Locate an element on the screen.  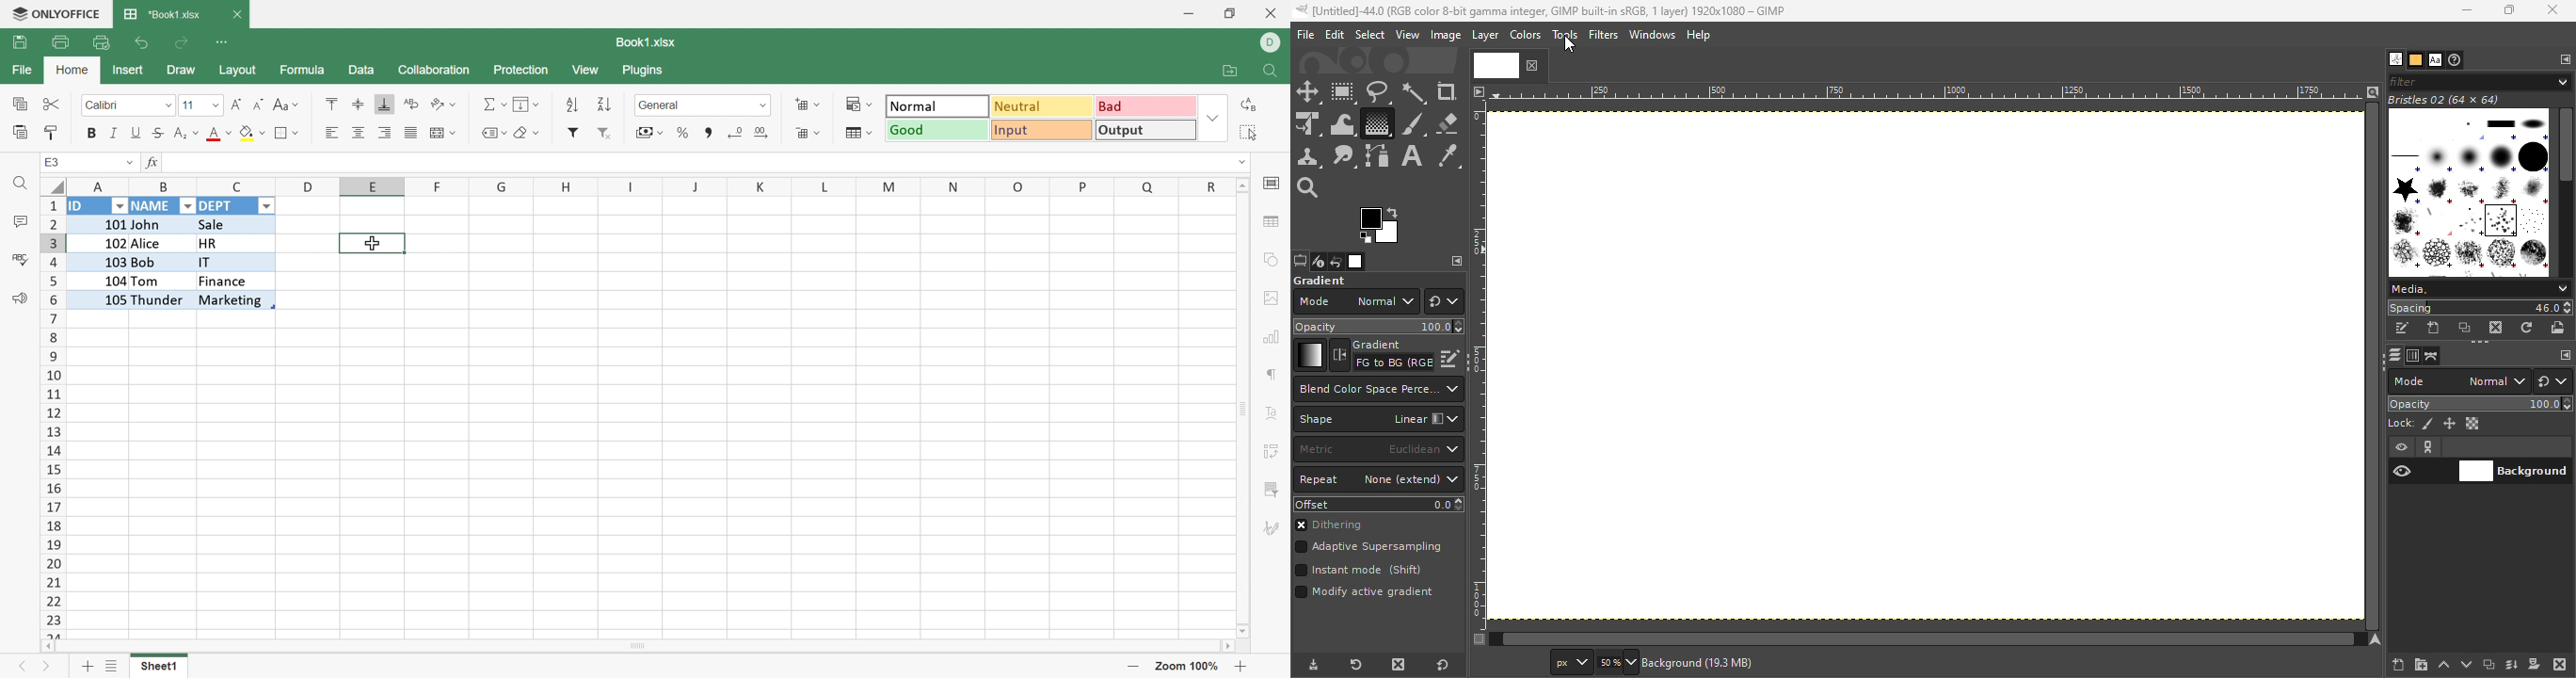
Edit this brush is located at coordinates (2402, 329).